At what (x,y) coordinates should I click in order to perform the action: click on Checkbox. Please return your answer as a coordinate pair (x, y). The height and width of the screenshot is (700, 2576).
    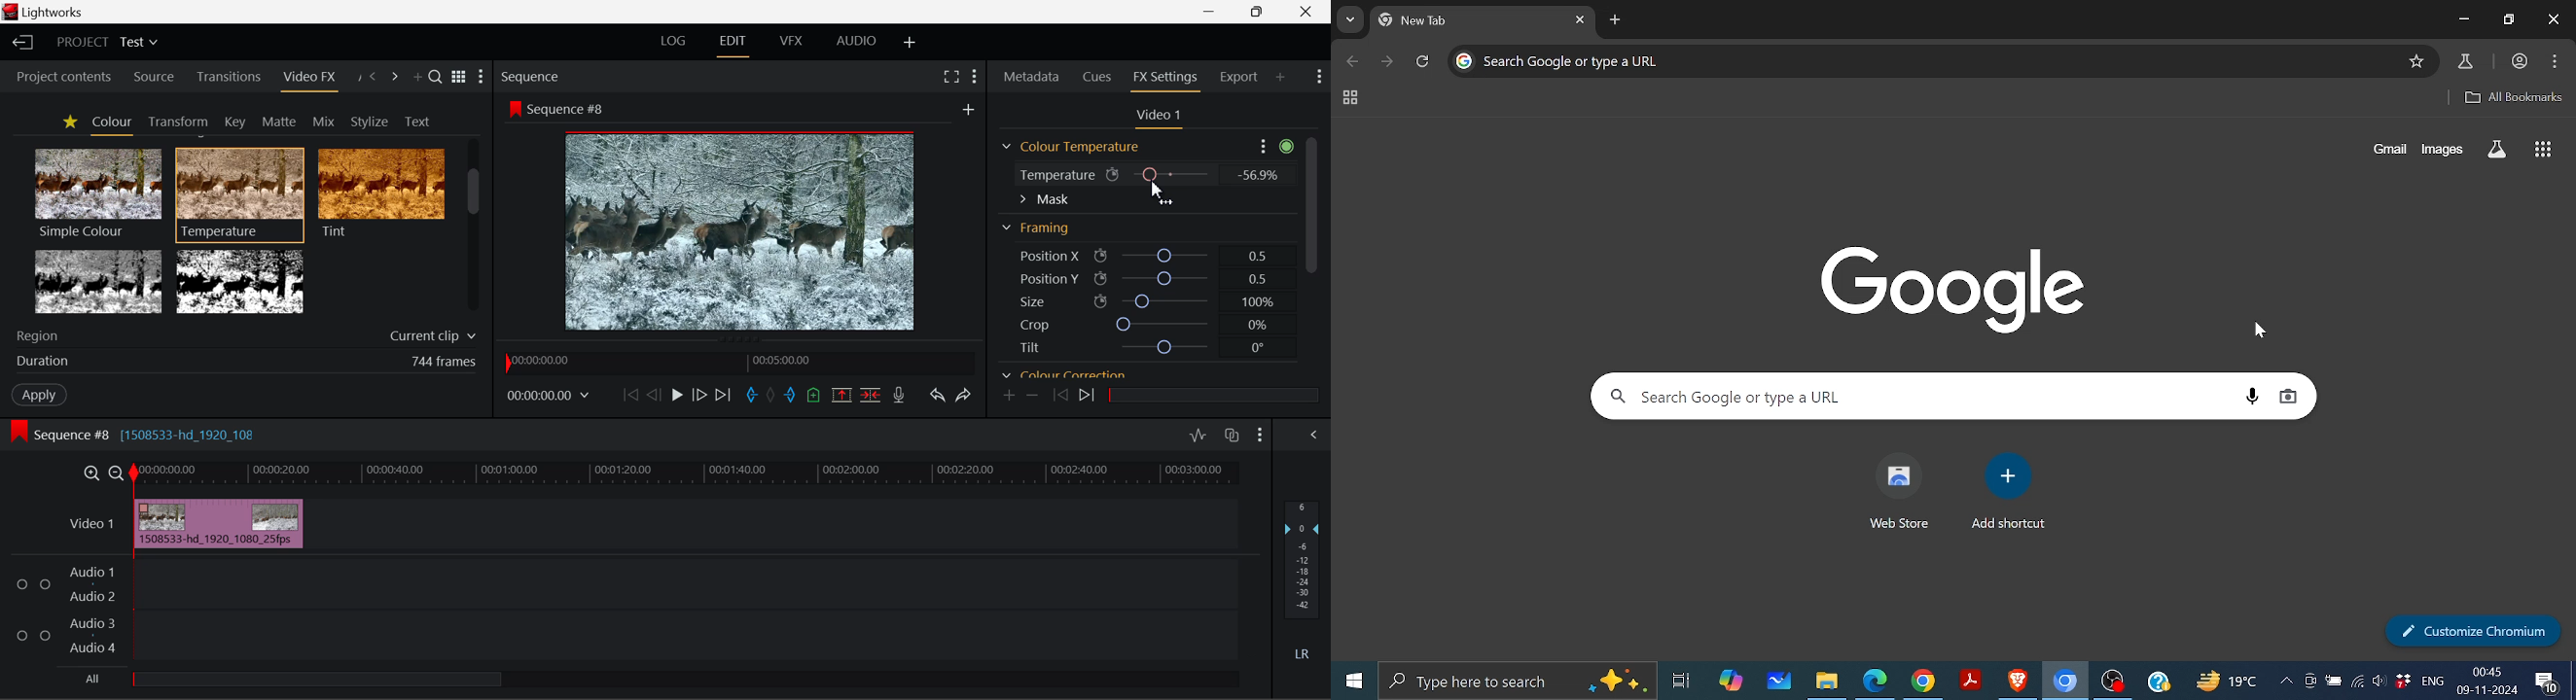
    Looking at the image, I should click on (22, 634).